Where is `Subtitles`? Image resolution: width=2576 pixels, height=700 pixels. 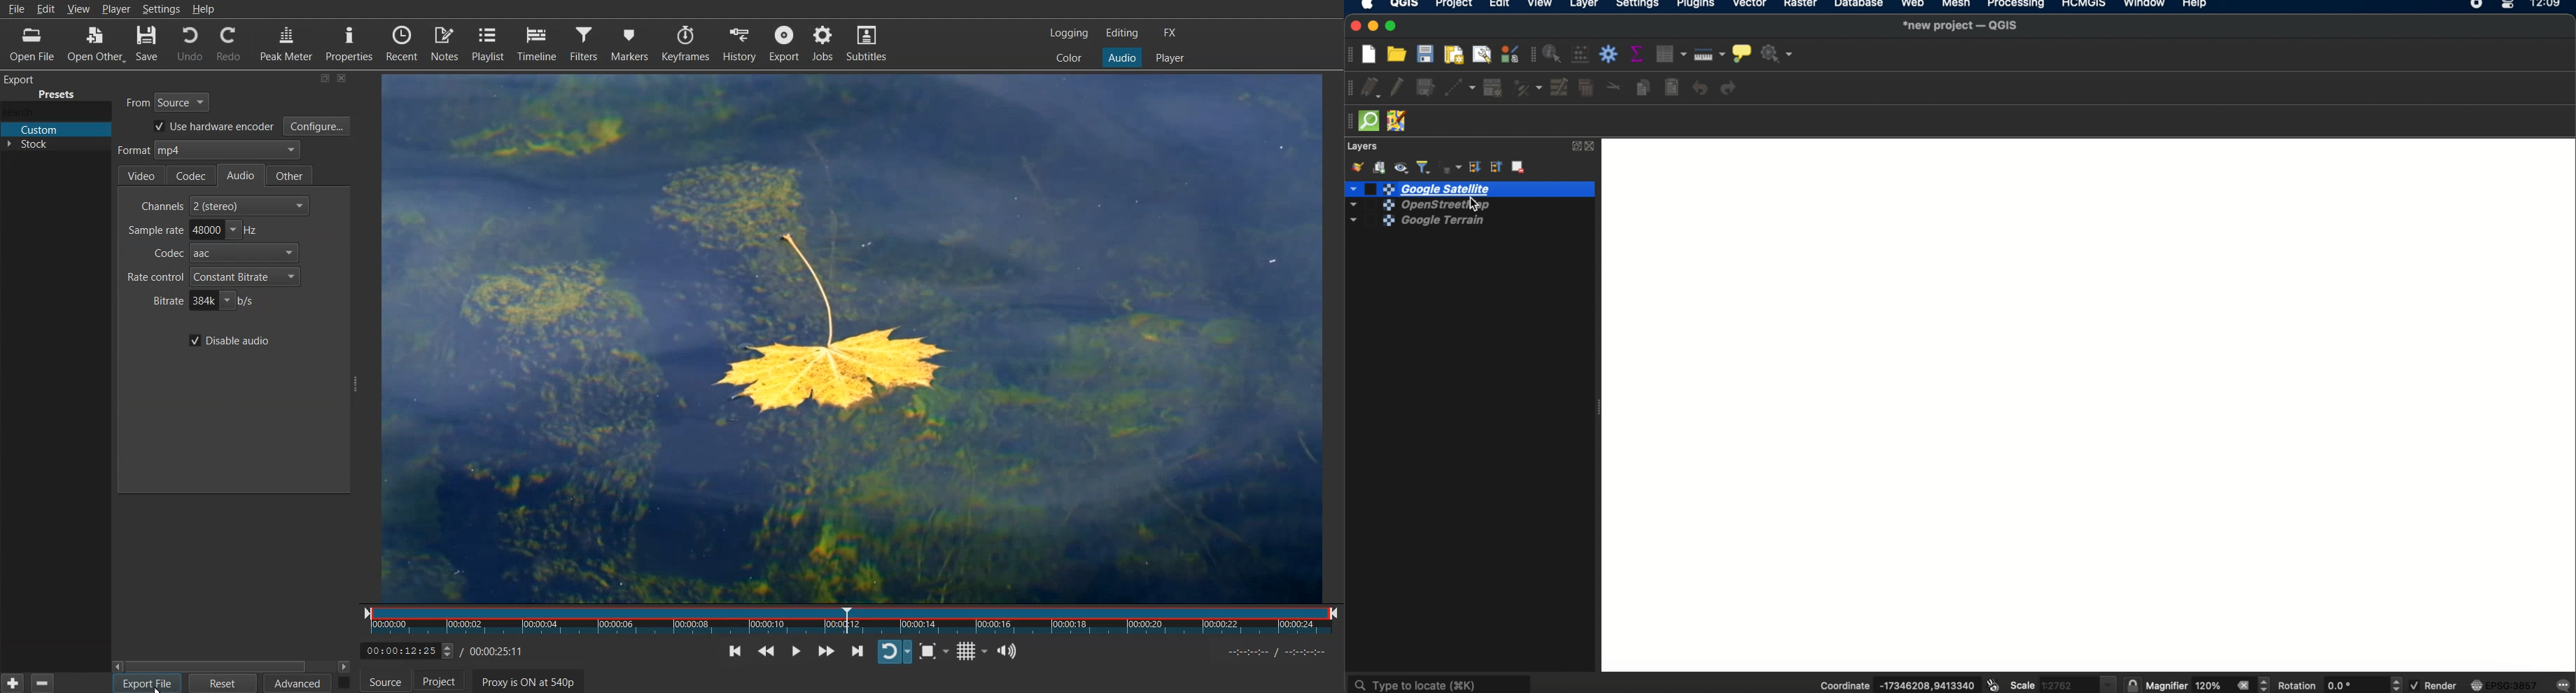 Subtitles is located at coordinates (867, 42).